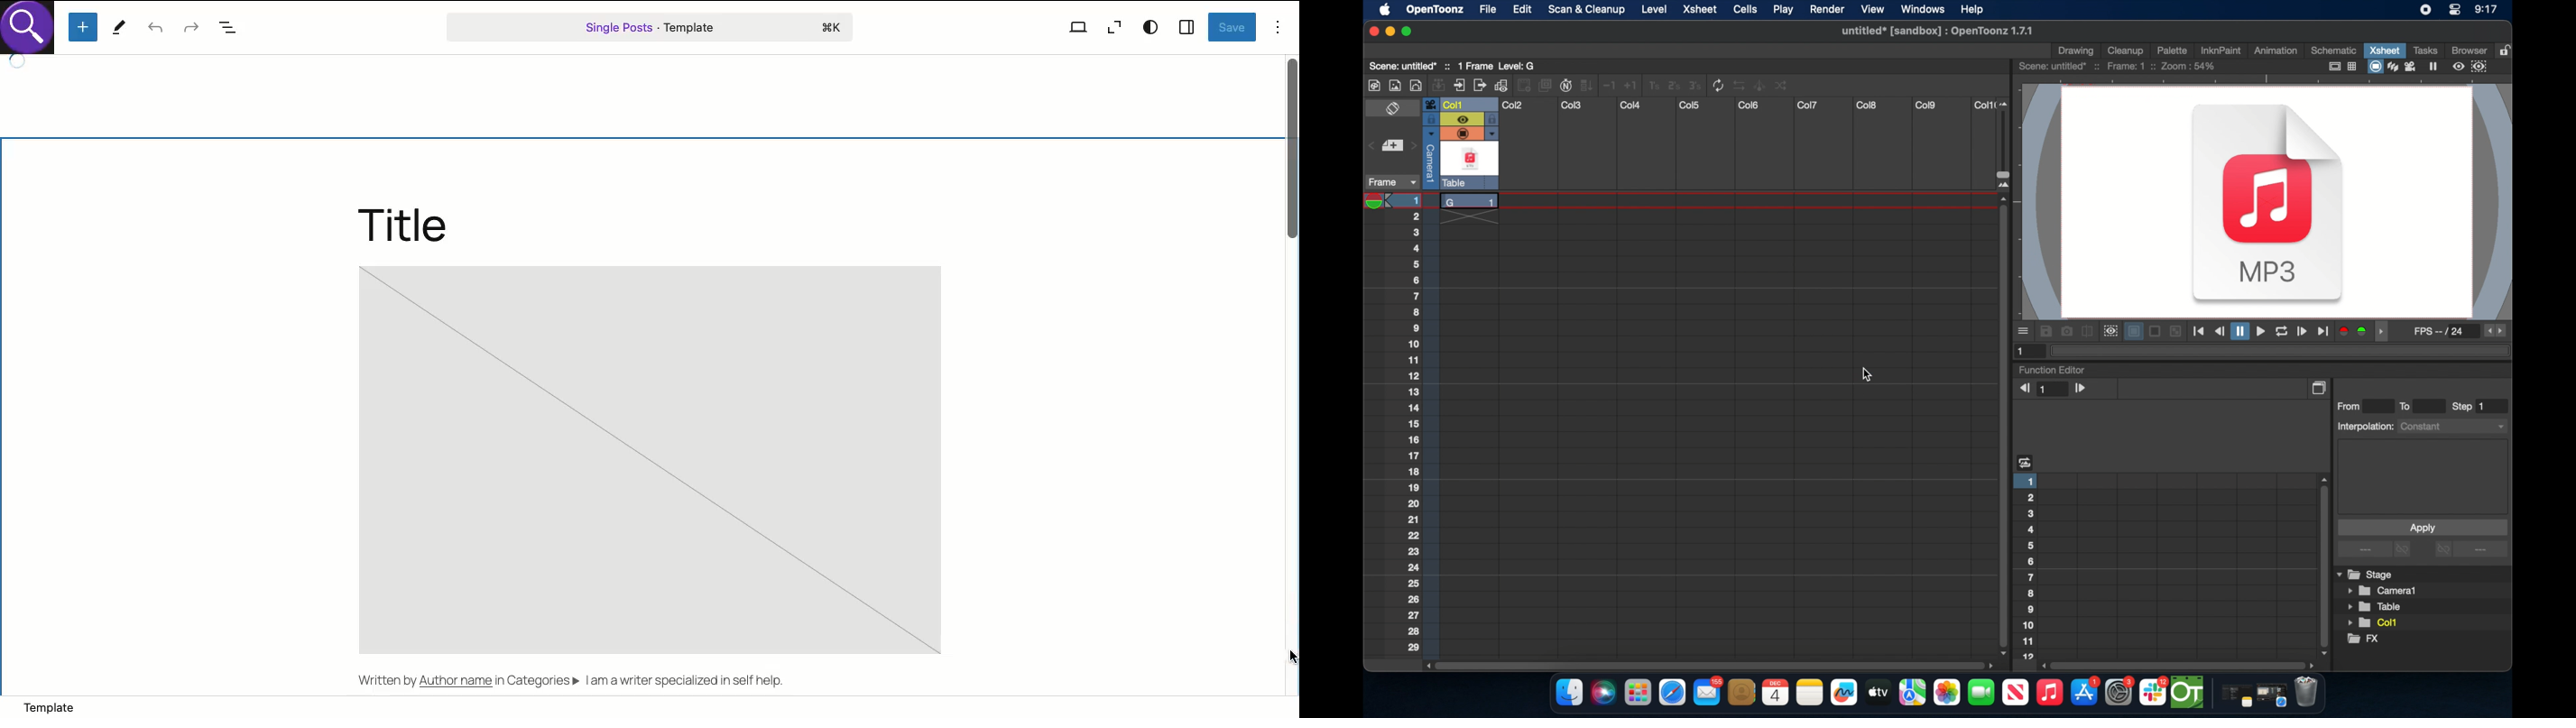  Describe the element at coordinates (2420, 425) in the screenshot. I see `interpolations` at that location.